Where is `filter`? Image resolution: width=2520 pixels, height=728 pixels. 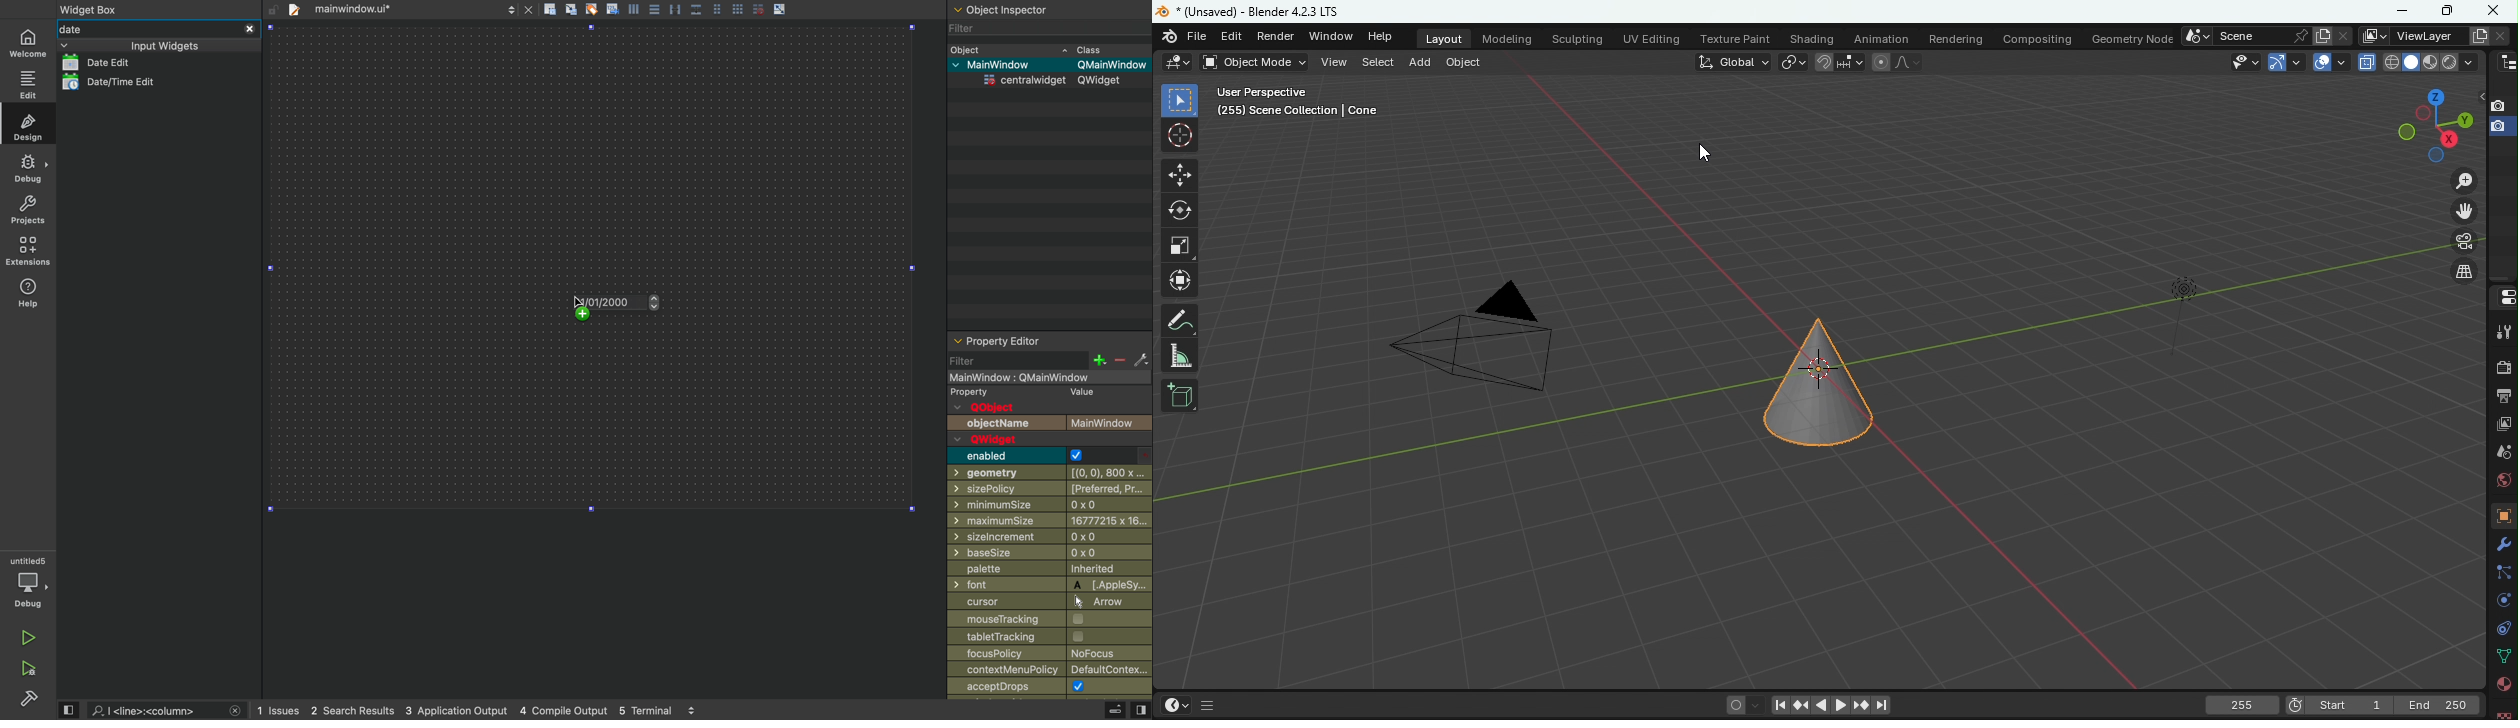 filter is located at coordinates (1016, 360).